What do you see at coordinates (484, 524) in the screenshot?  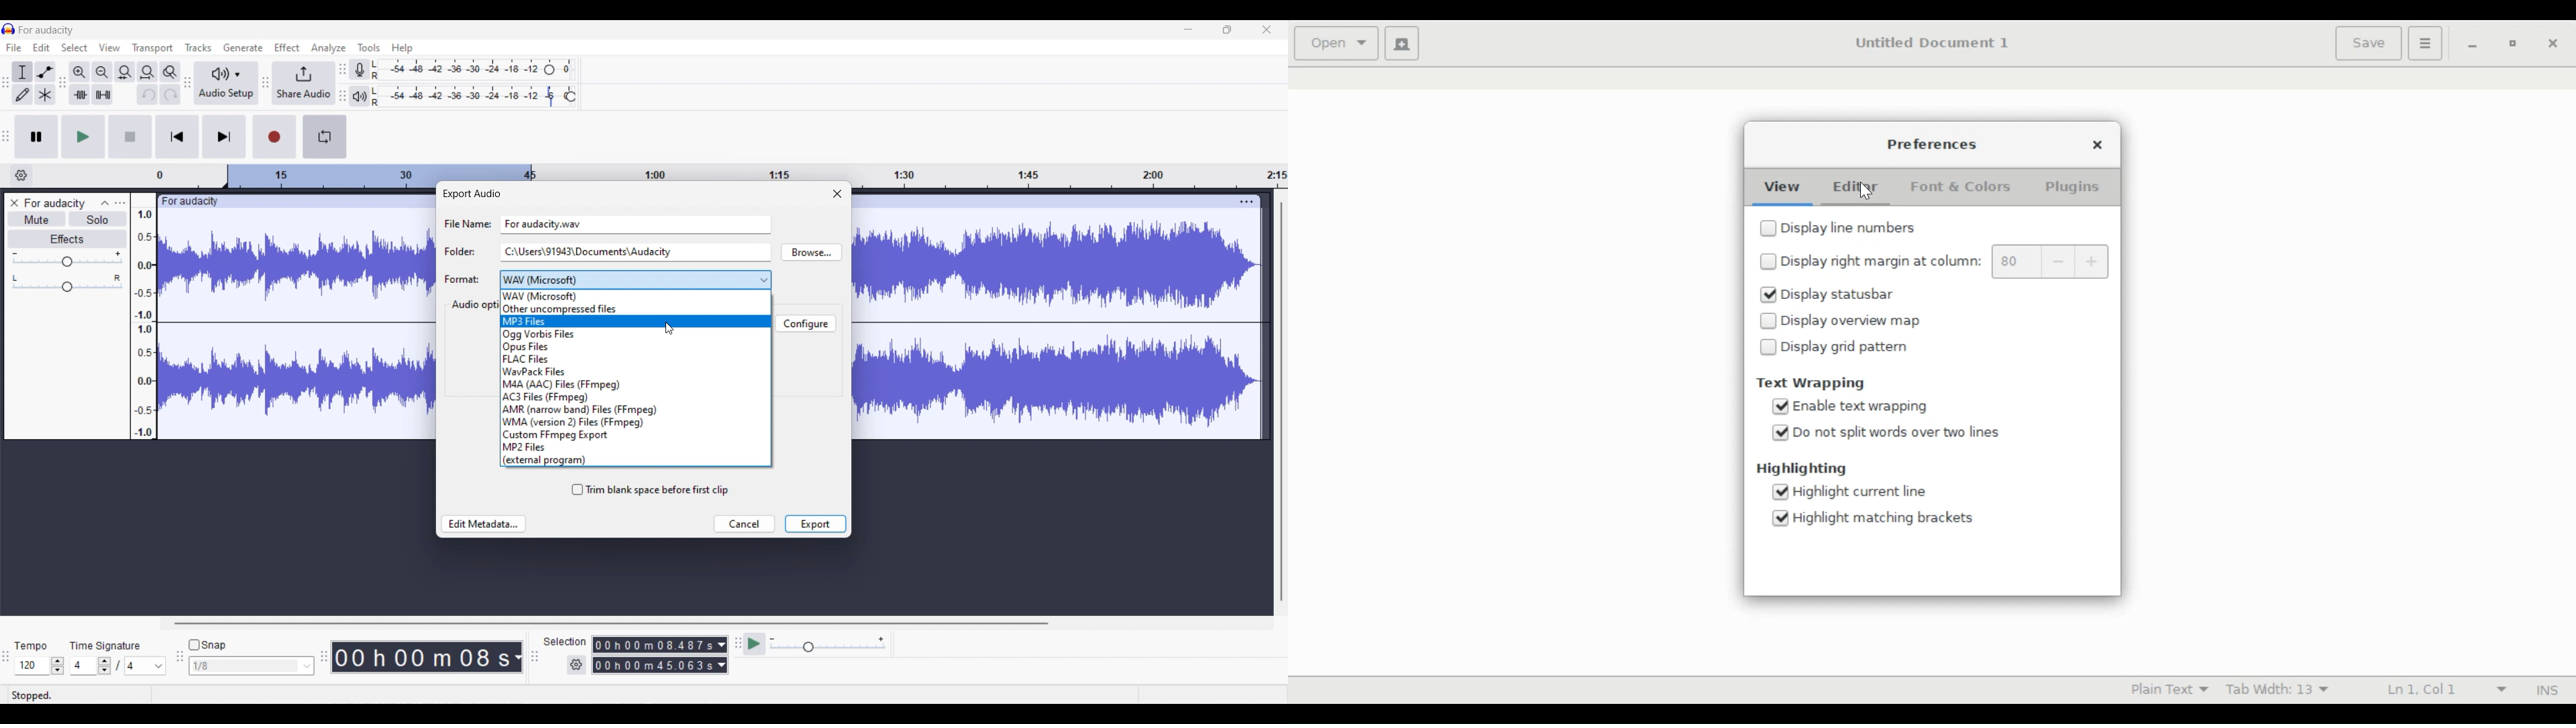 I see `Edit metadata` at bounding box center [484, 524].